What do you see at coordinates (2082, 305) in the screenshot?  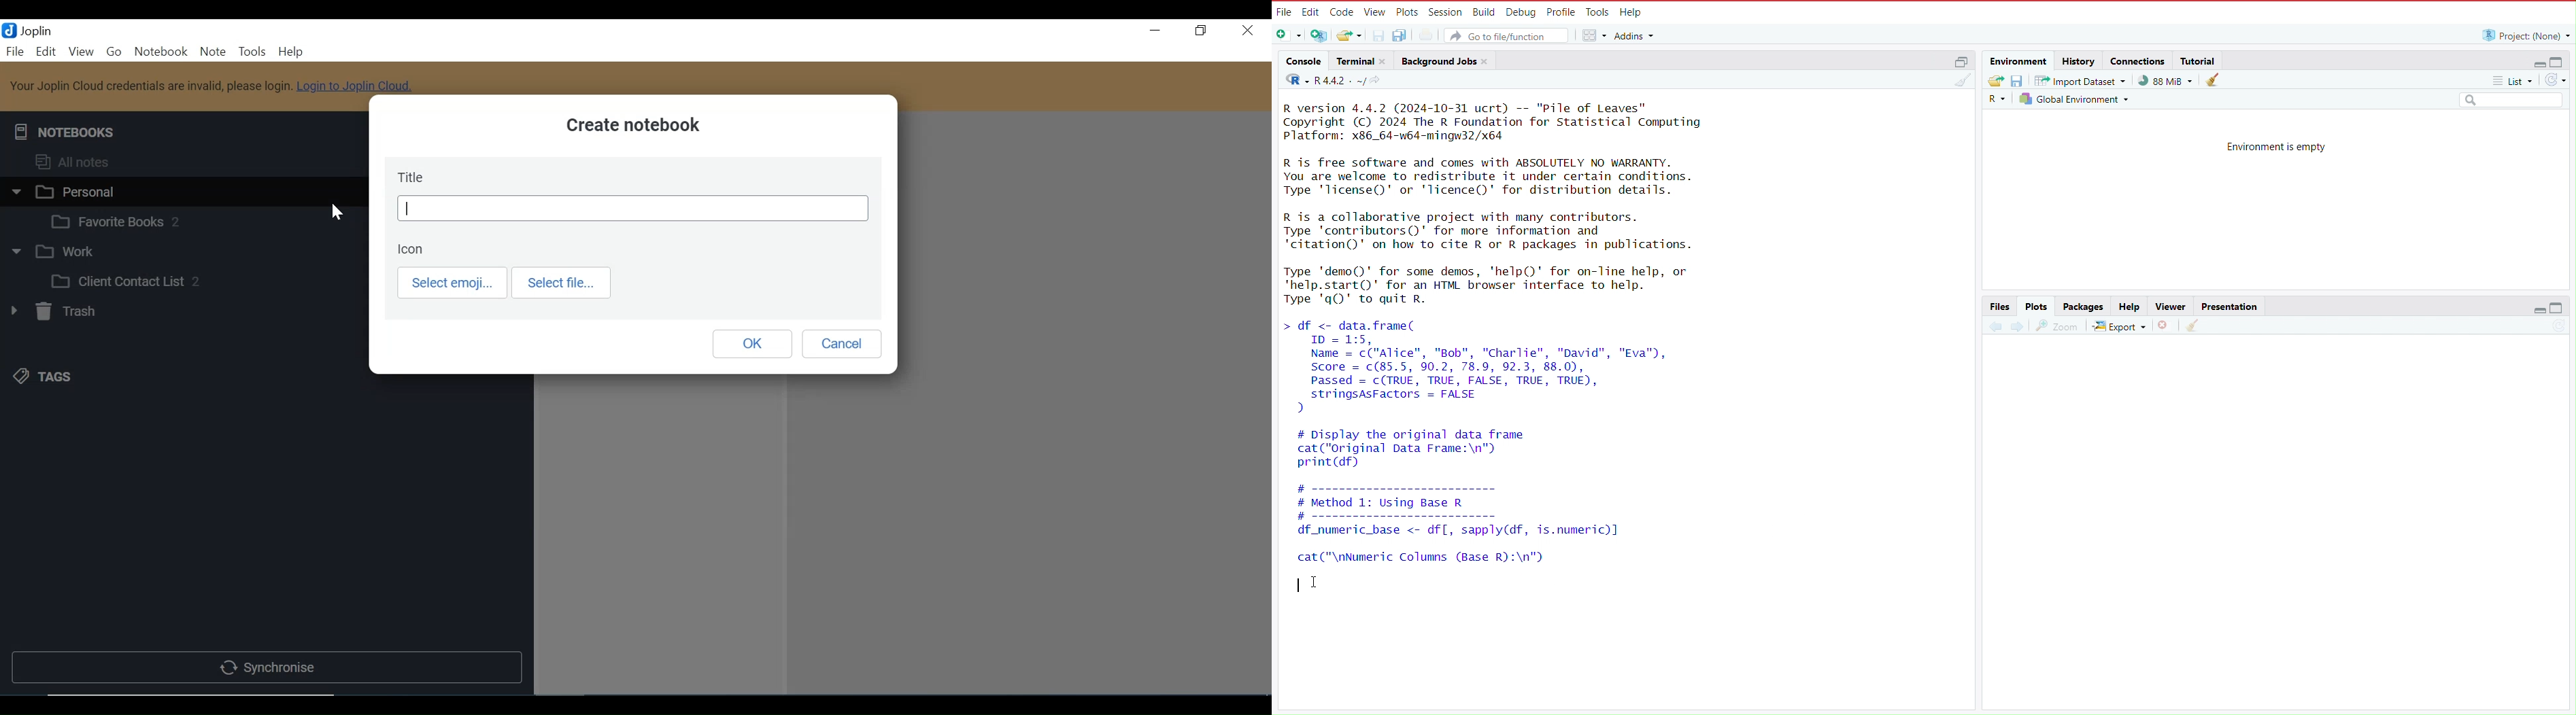 I see `Packages` at bounding box center [2082, 305].